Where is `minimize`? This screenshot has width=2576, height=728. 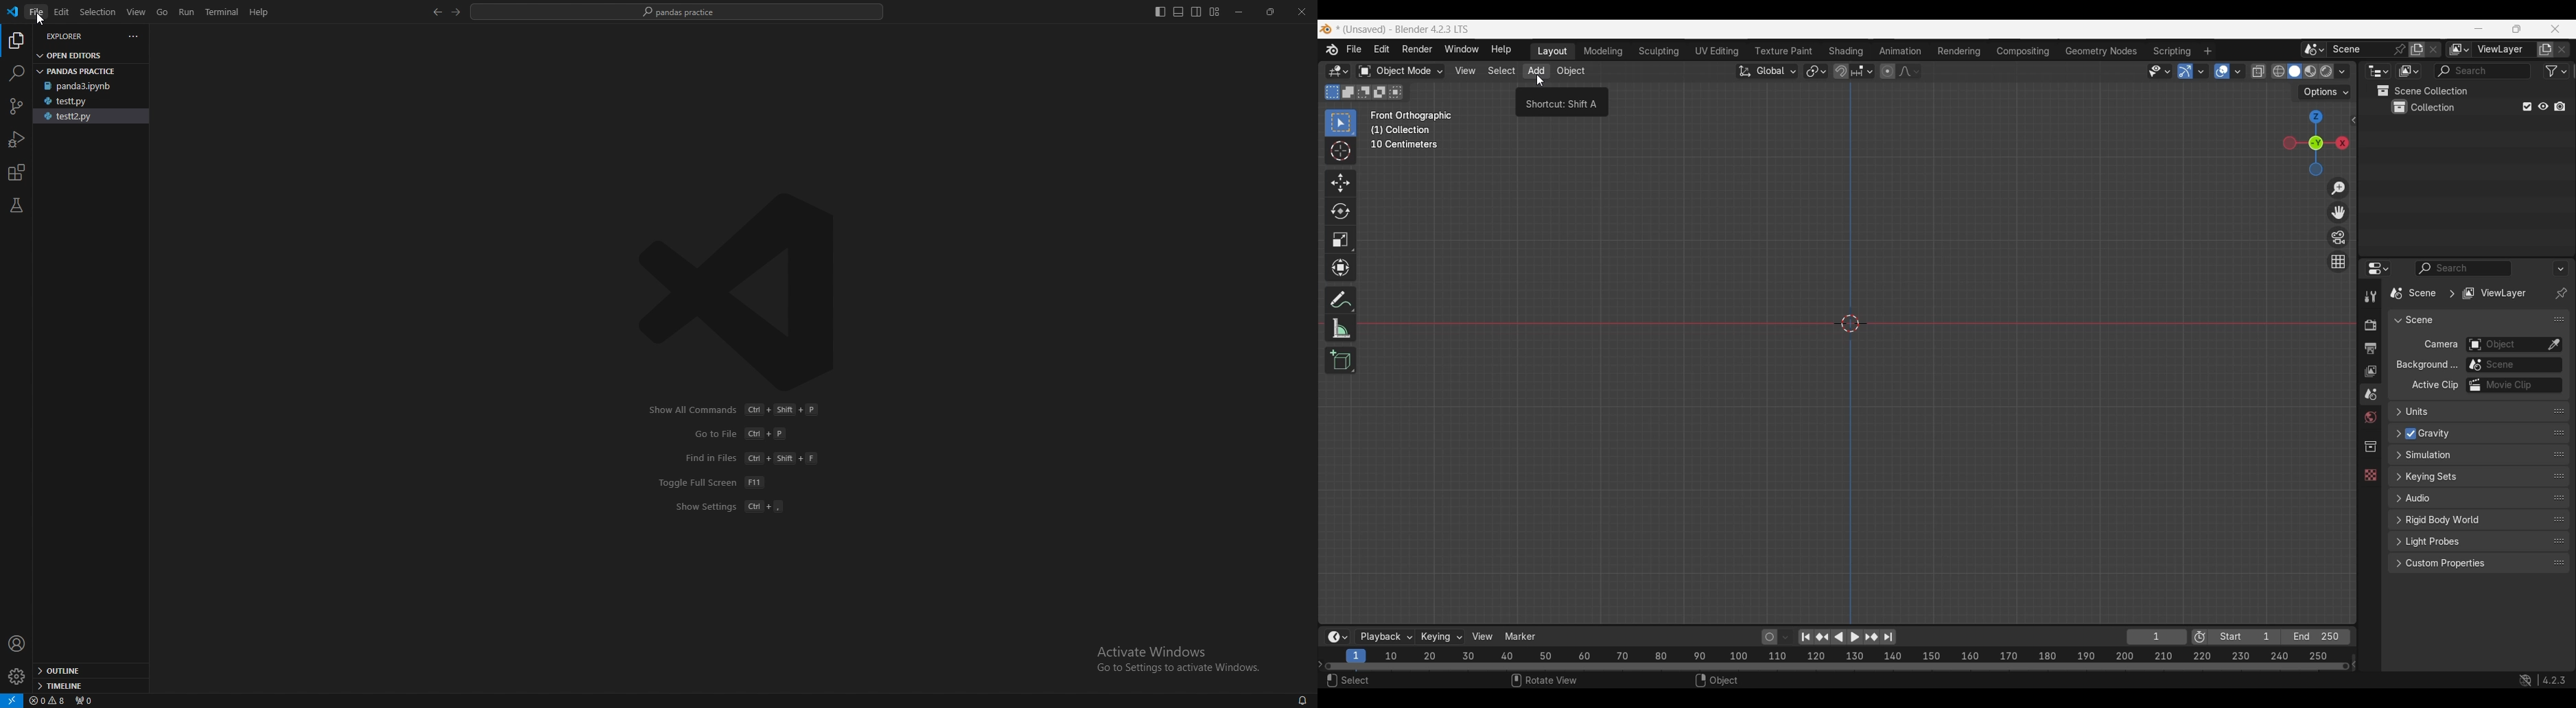
minimize is located at coordinates (1243, 12).